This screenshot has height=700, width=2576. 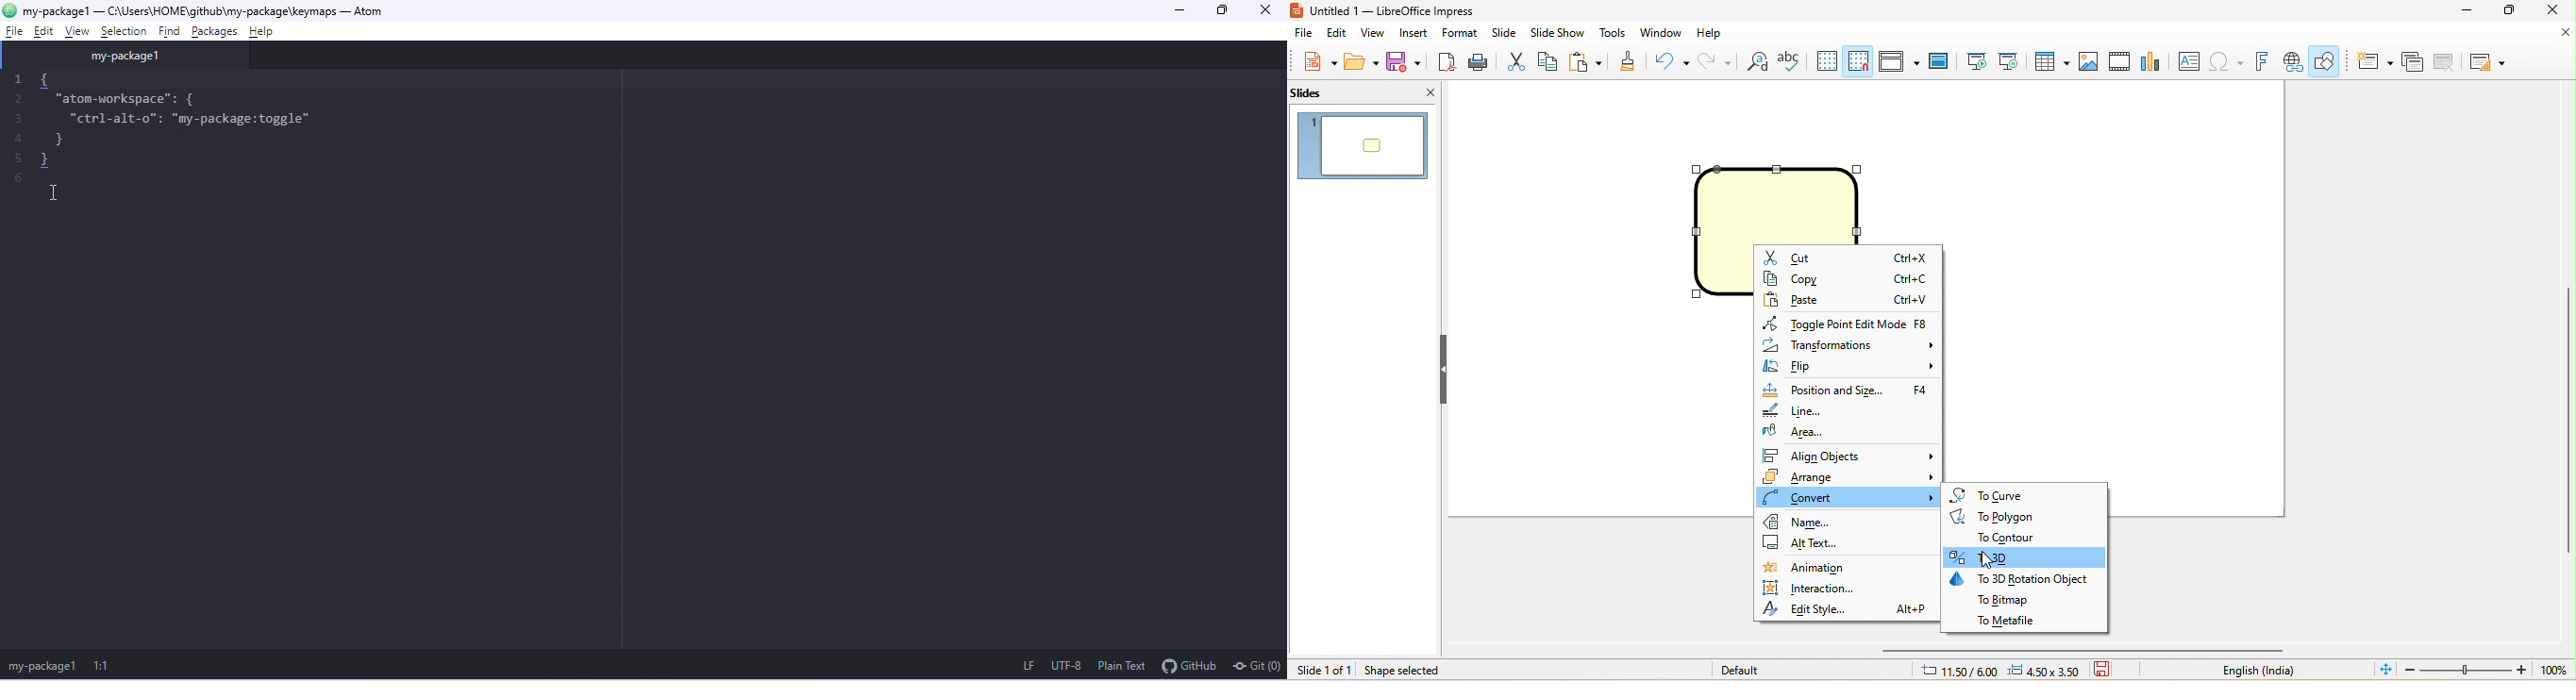 I want to click on slide show, so click(x=1560, y=32).